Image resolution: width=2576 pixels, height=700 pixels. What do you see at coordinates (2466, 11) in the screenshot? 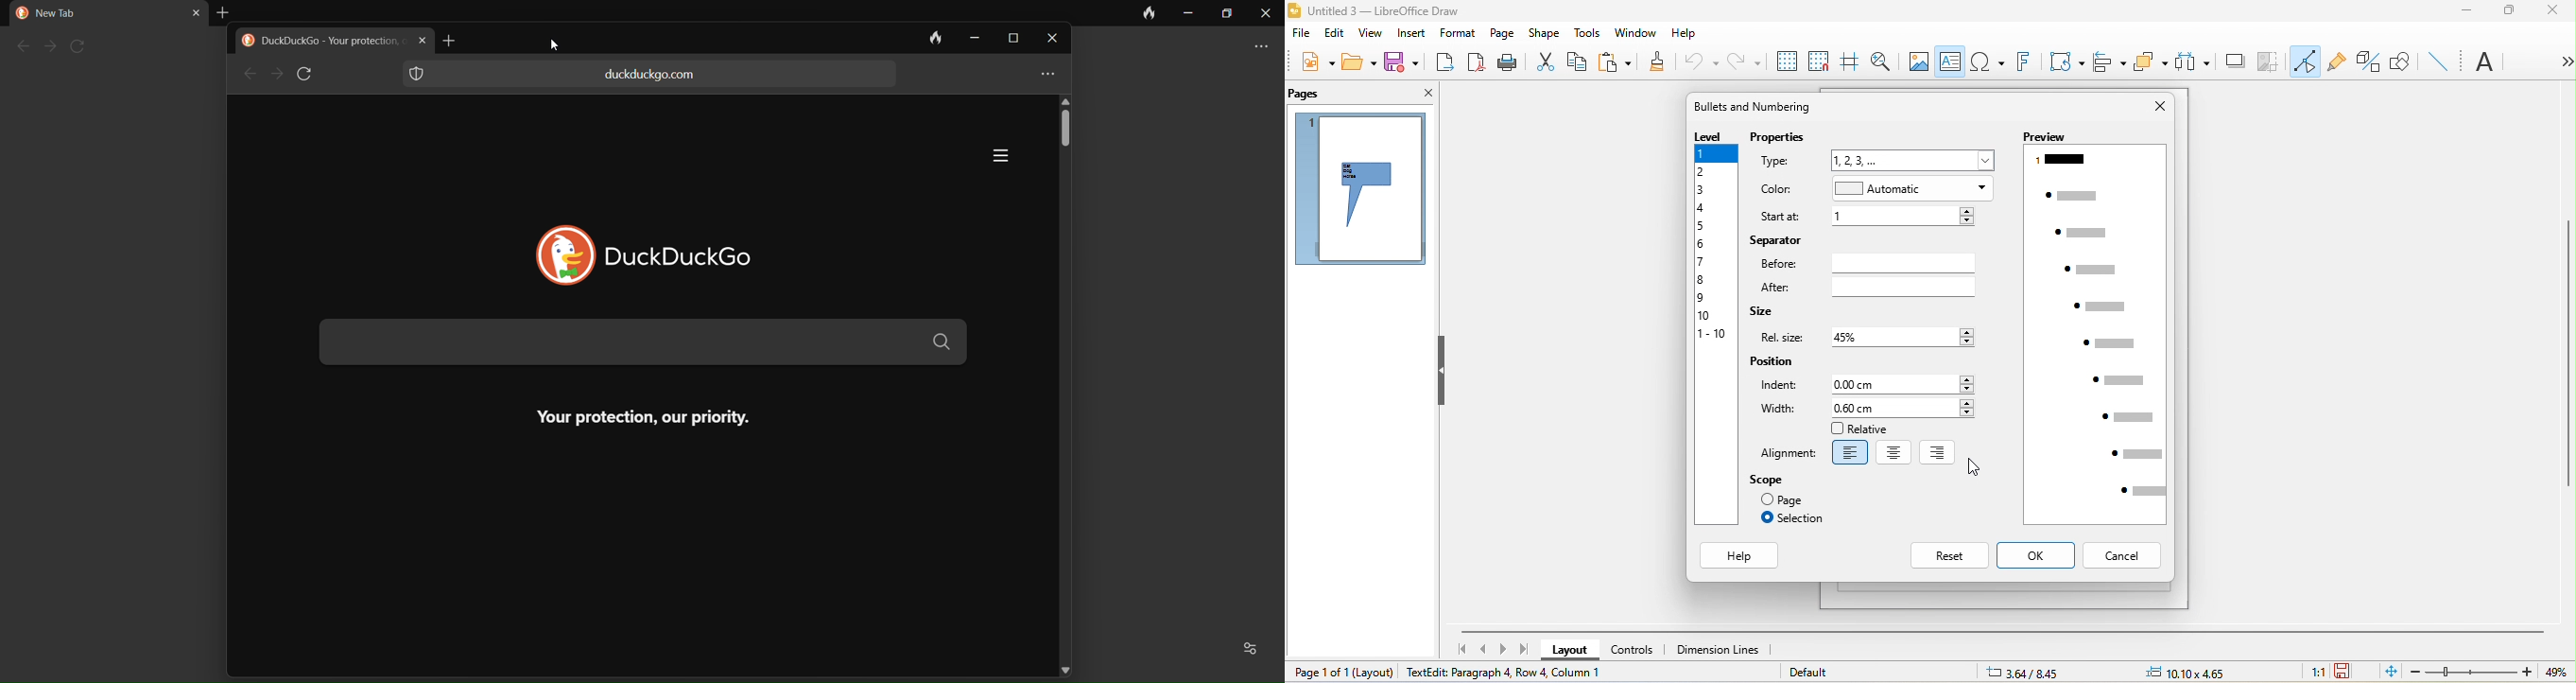
I see `minimize` at bounding box center [2466, 11].